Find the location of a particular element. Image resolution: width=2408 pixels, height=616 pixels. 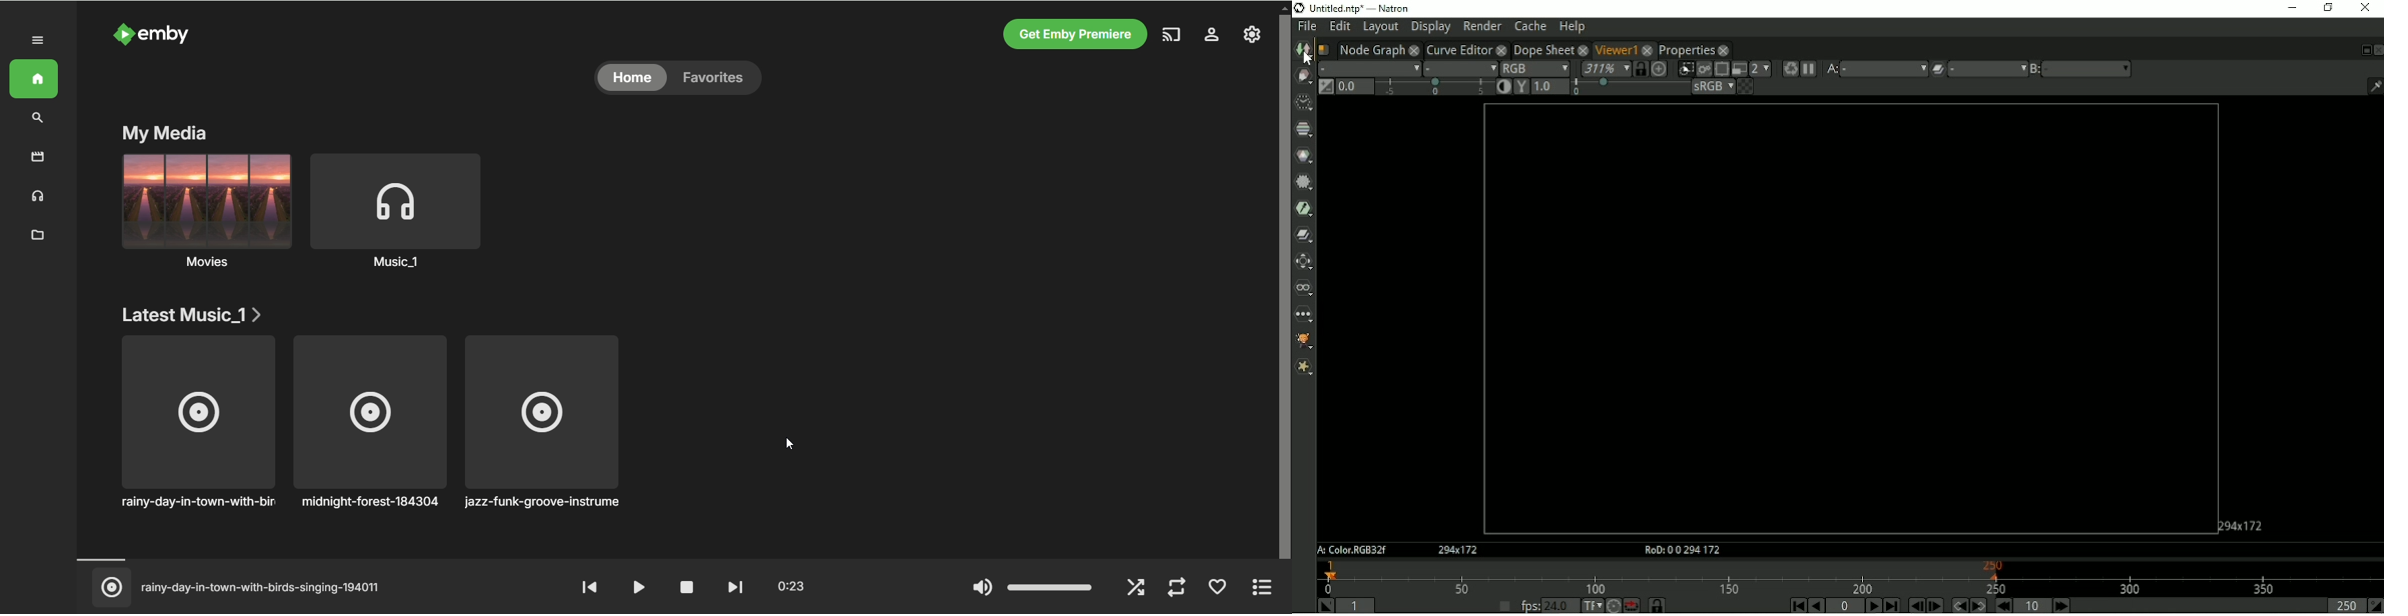

Play backward is located at coordinates (1817, 606).